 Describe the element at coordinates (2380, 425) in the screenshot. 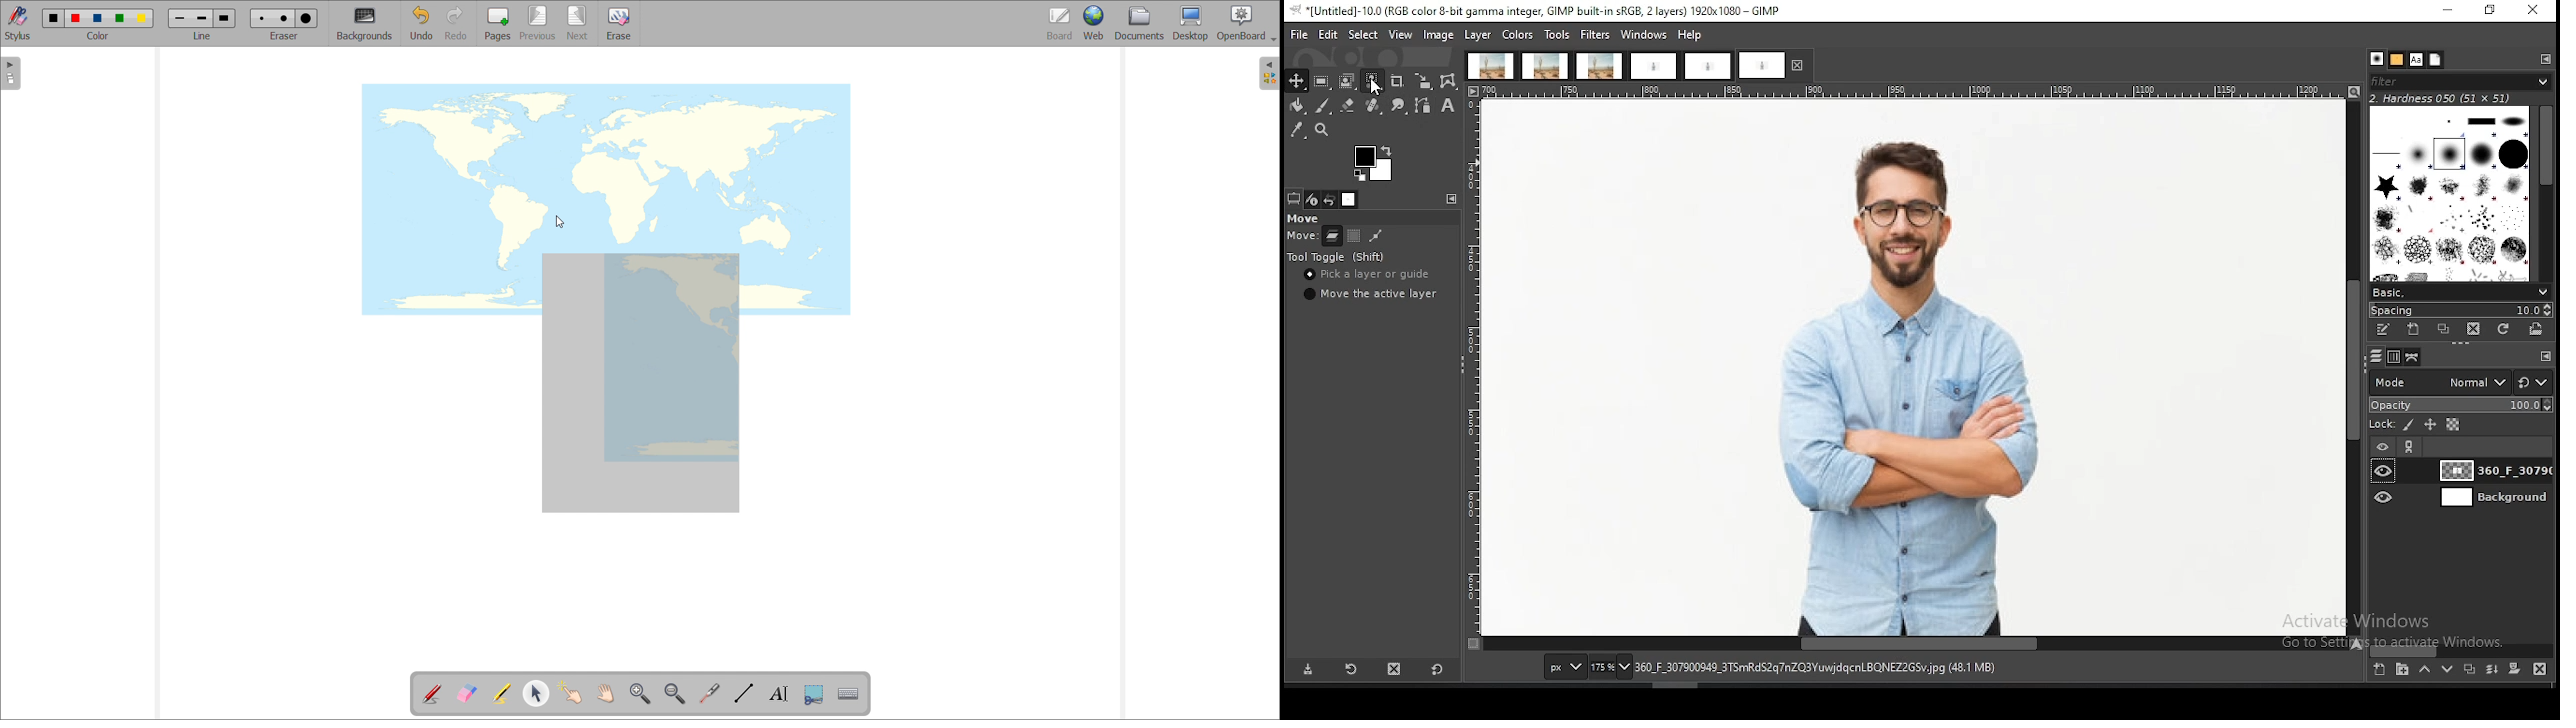

I see `lock` at that location.